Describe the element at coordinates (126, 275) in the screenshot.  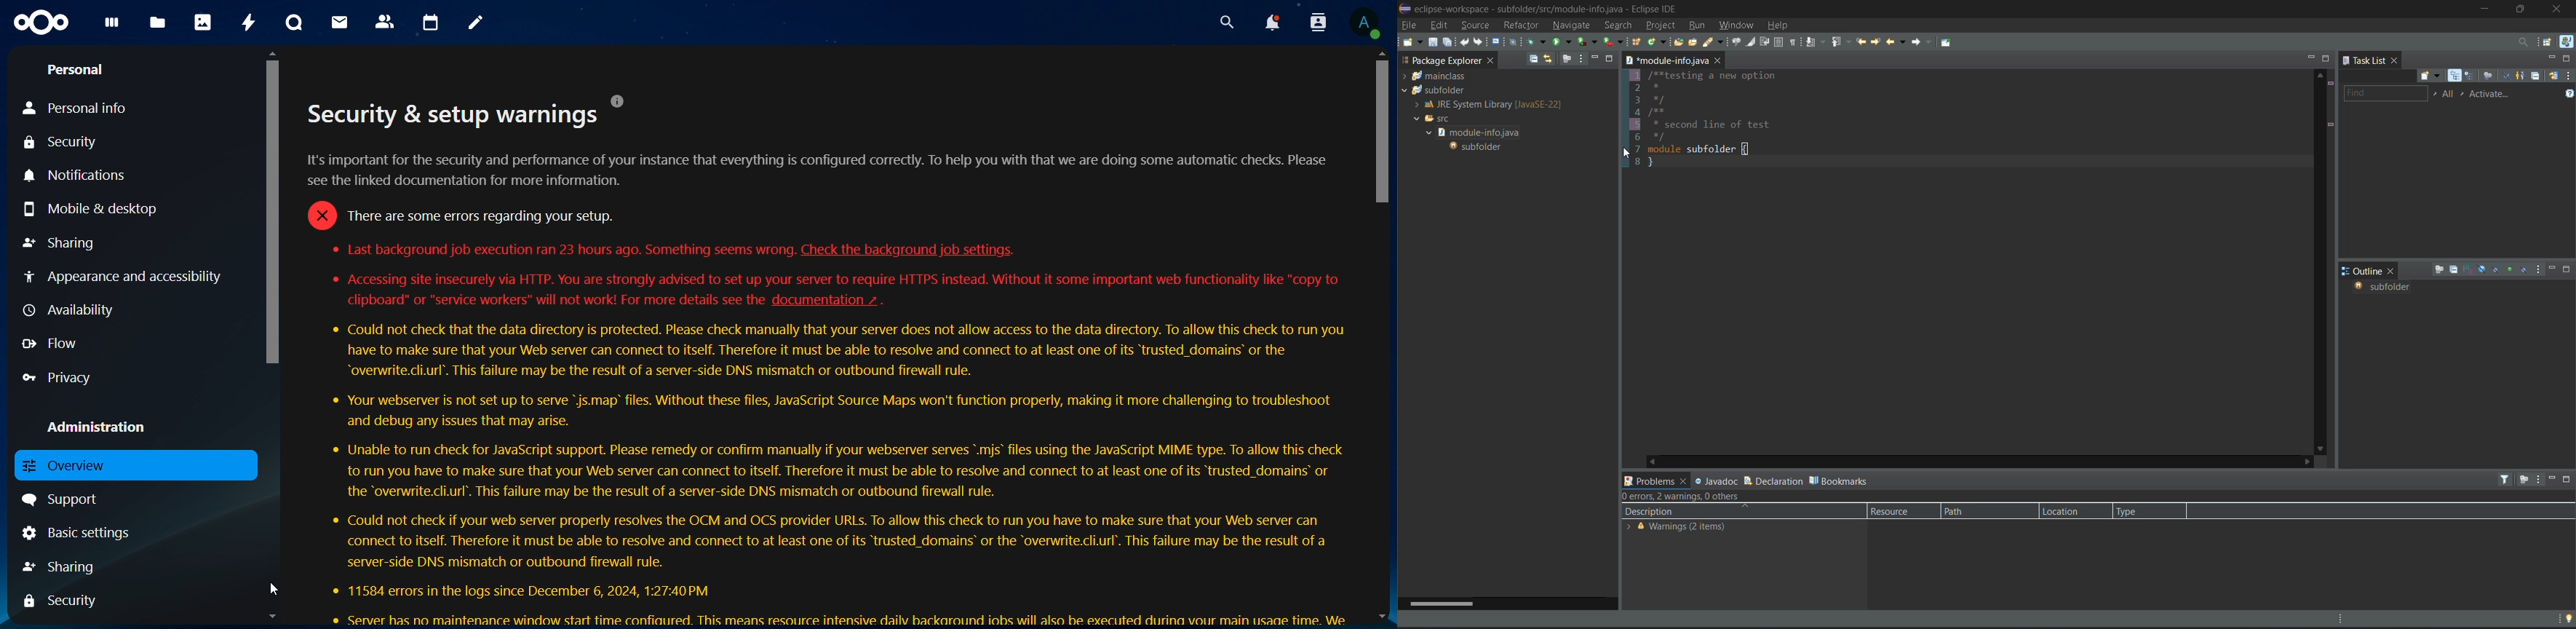
I see `appearance and accessibility` at that location.